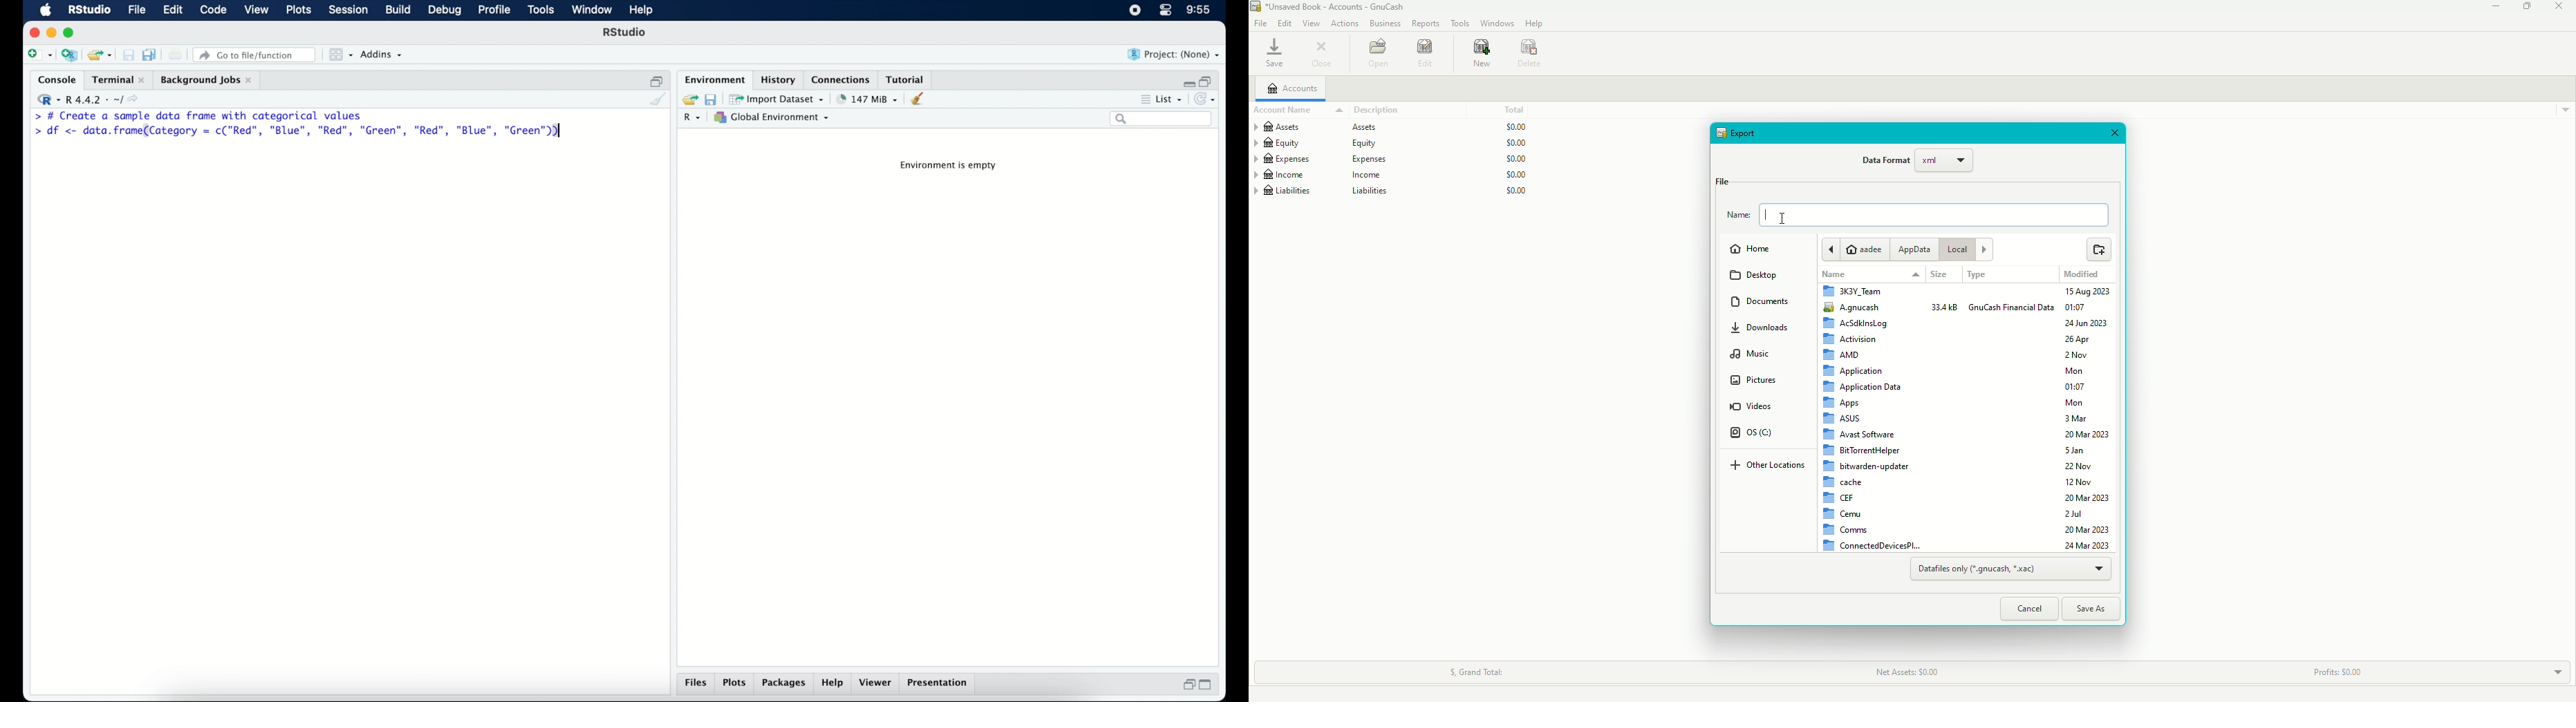  I want to click on code, so click(213, 10).